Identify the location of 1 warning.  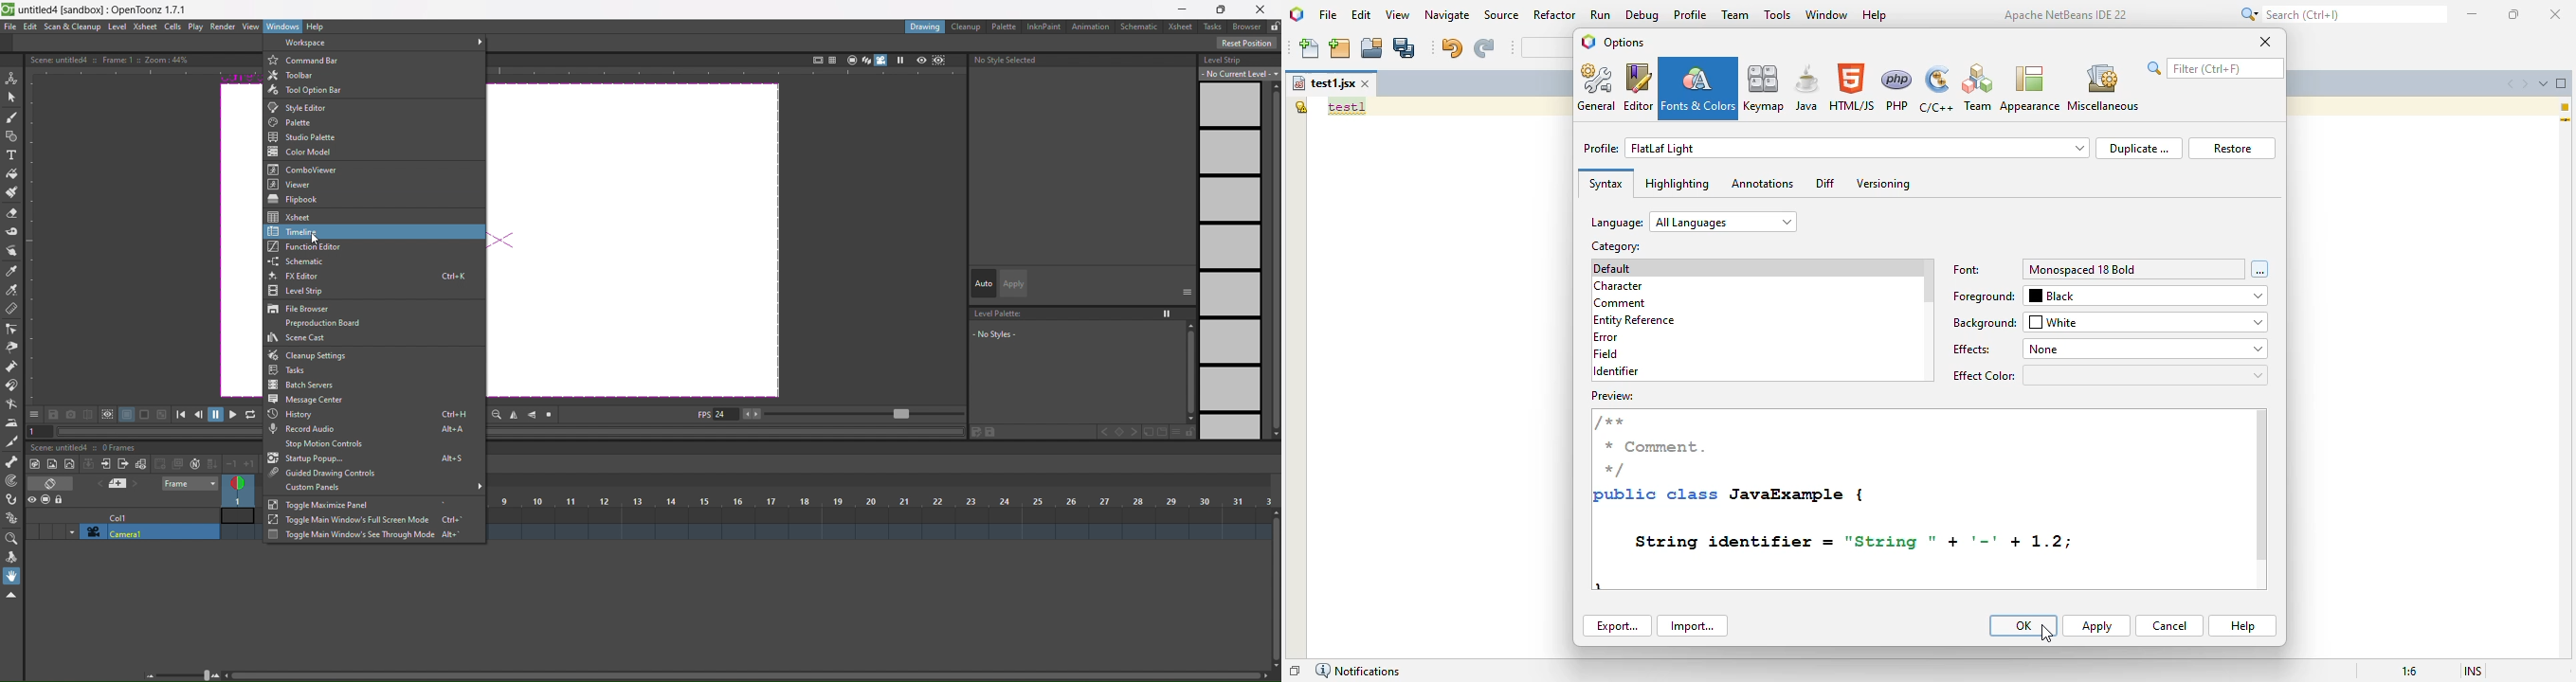
(2567, 107).